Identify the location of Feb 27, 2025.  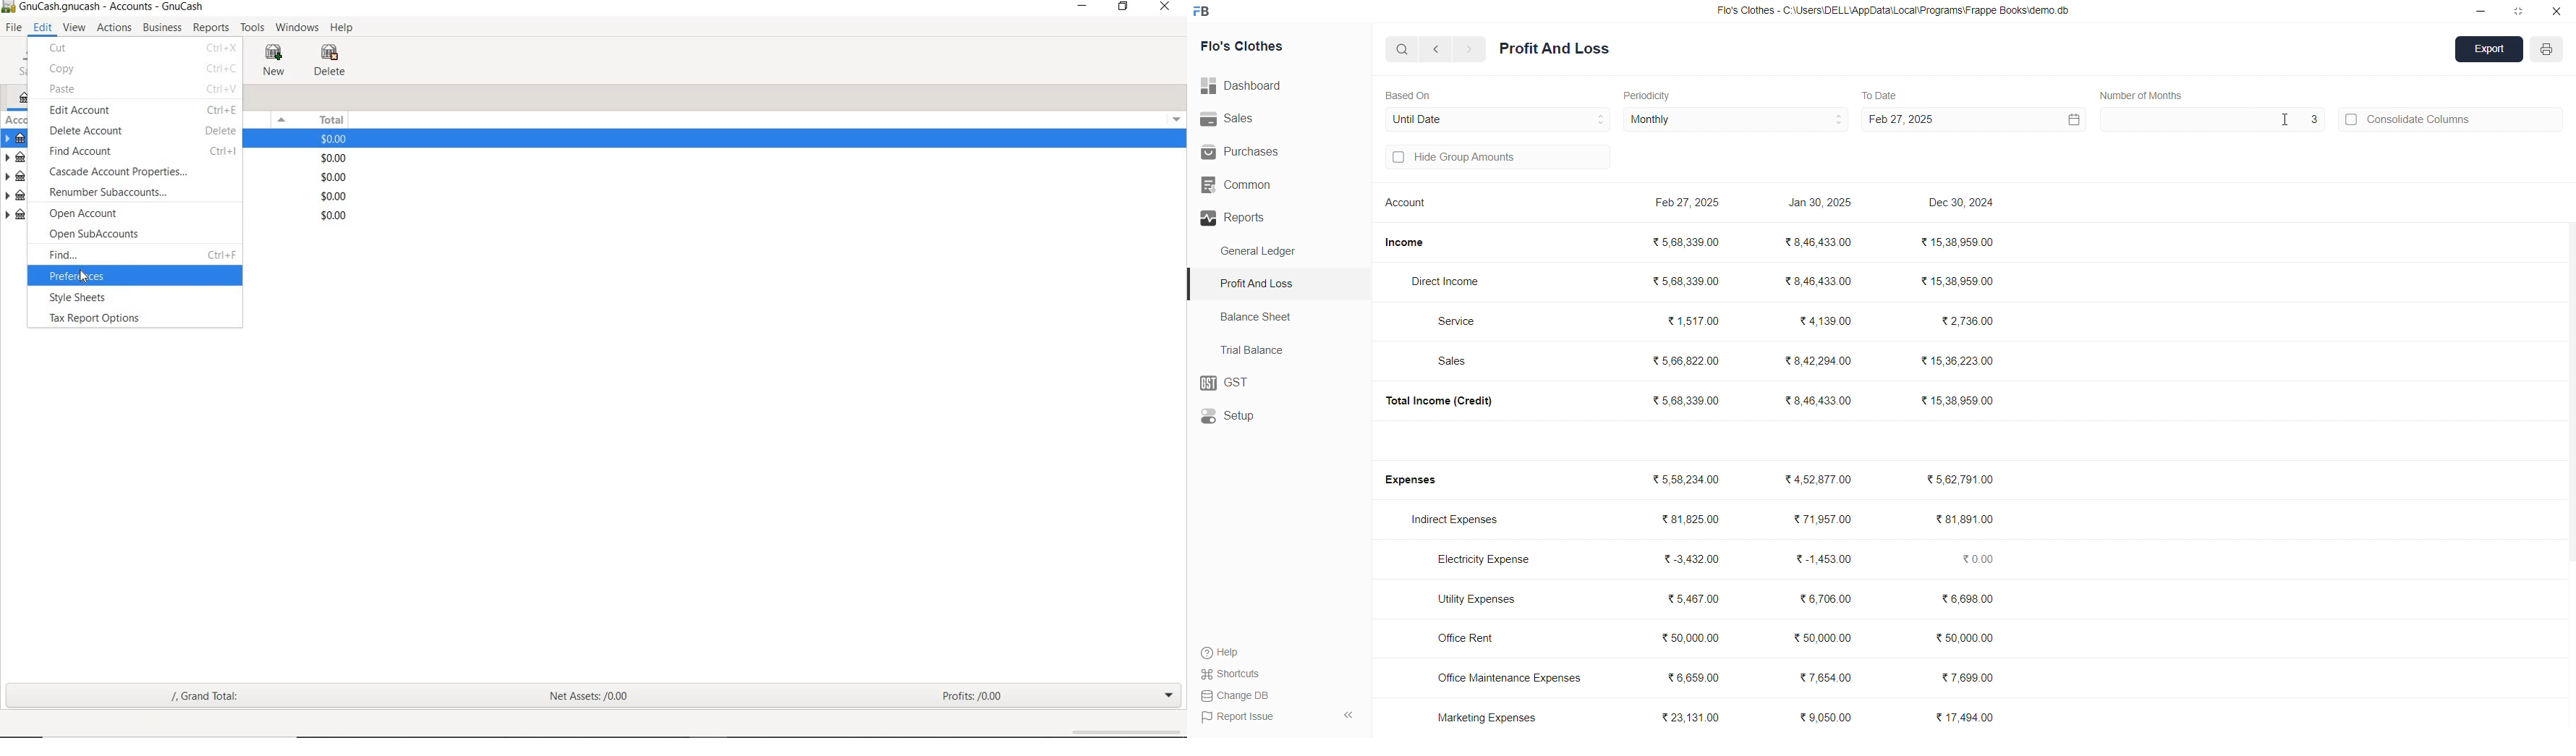
(1971, 119).